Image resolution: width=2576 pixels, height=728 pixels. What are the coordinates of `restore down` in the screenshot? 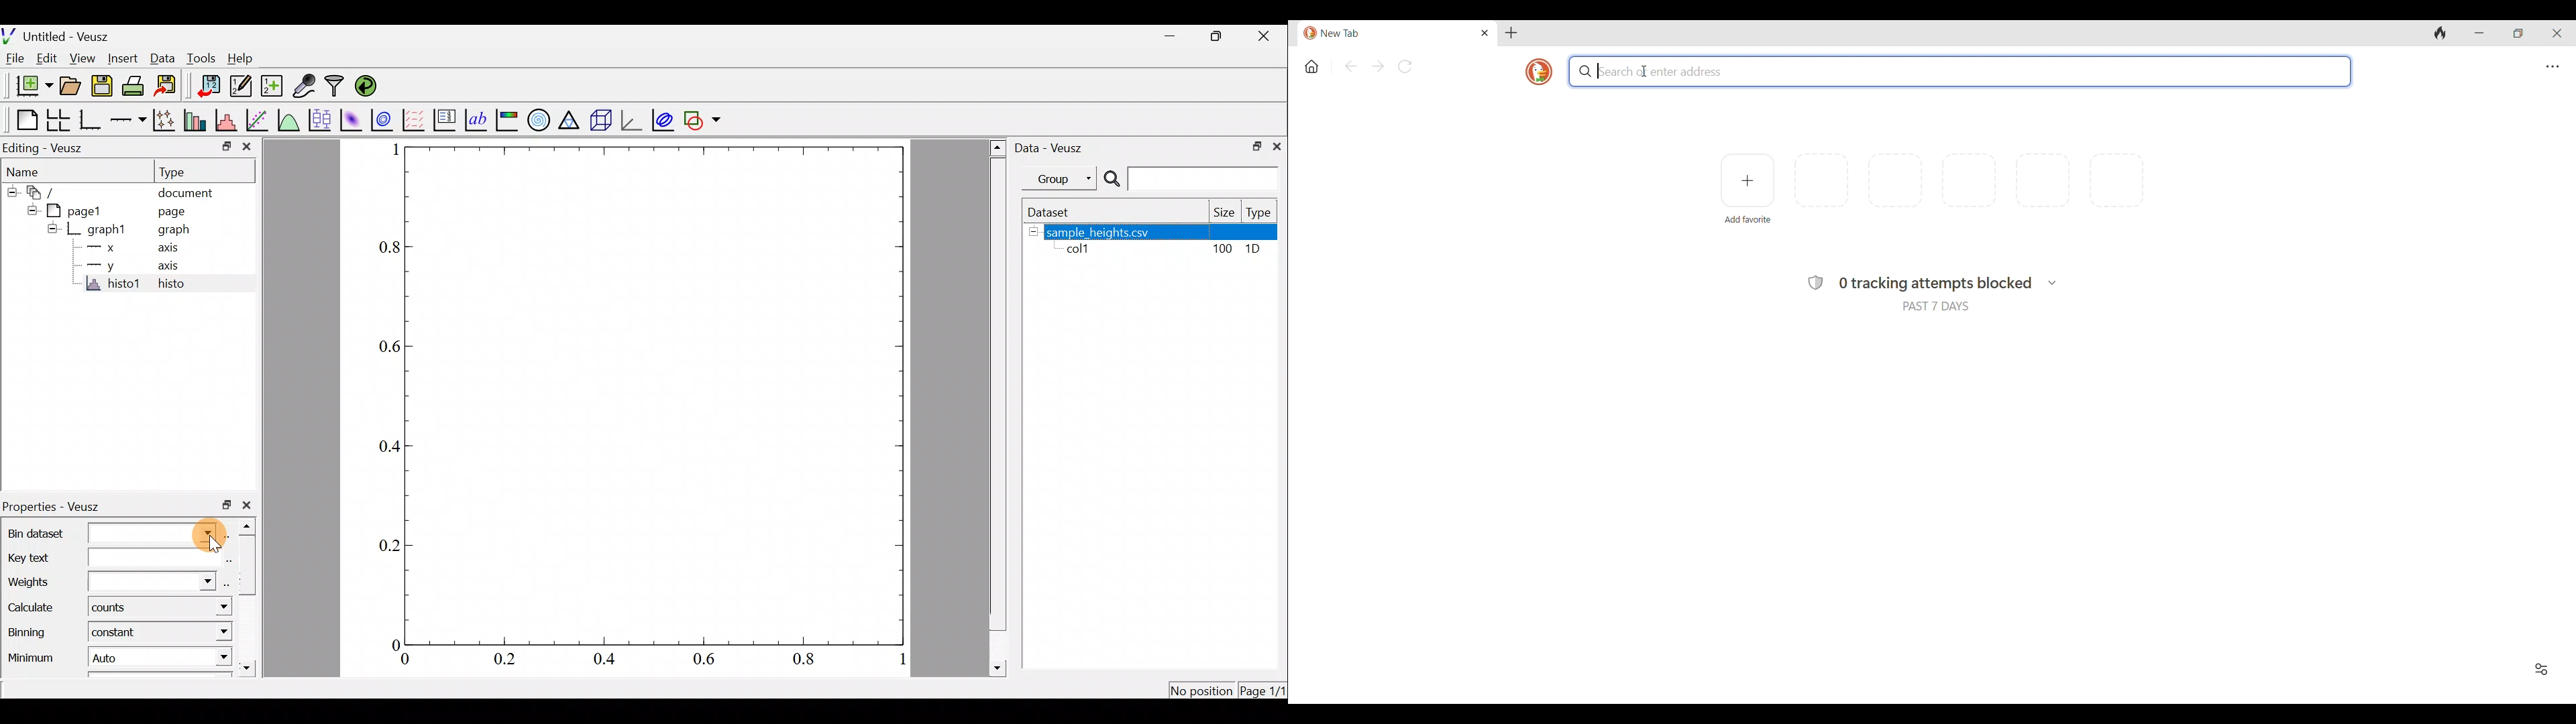 It's located at (226, 507).